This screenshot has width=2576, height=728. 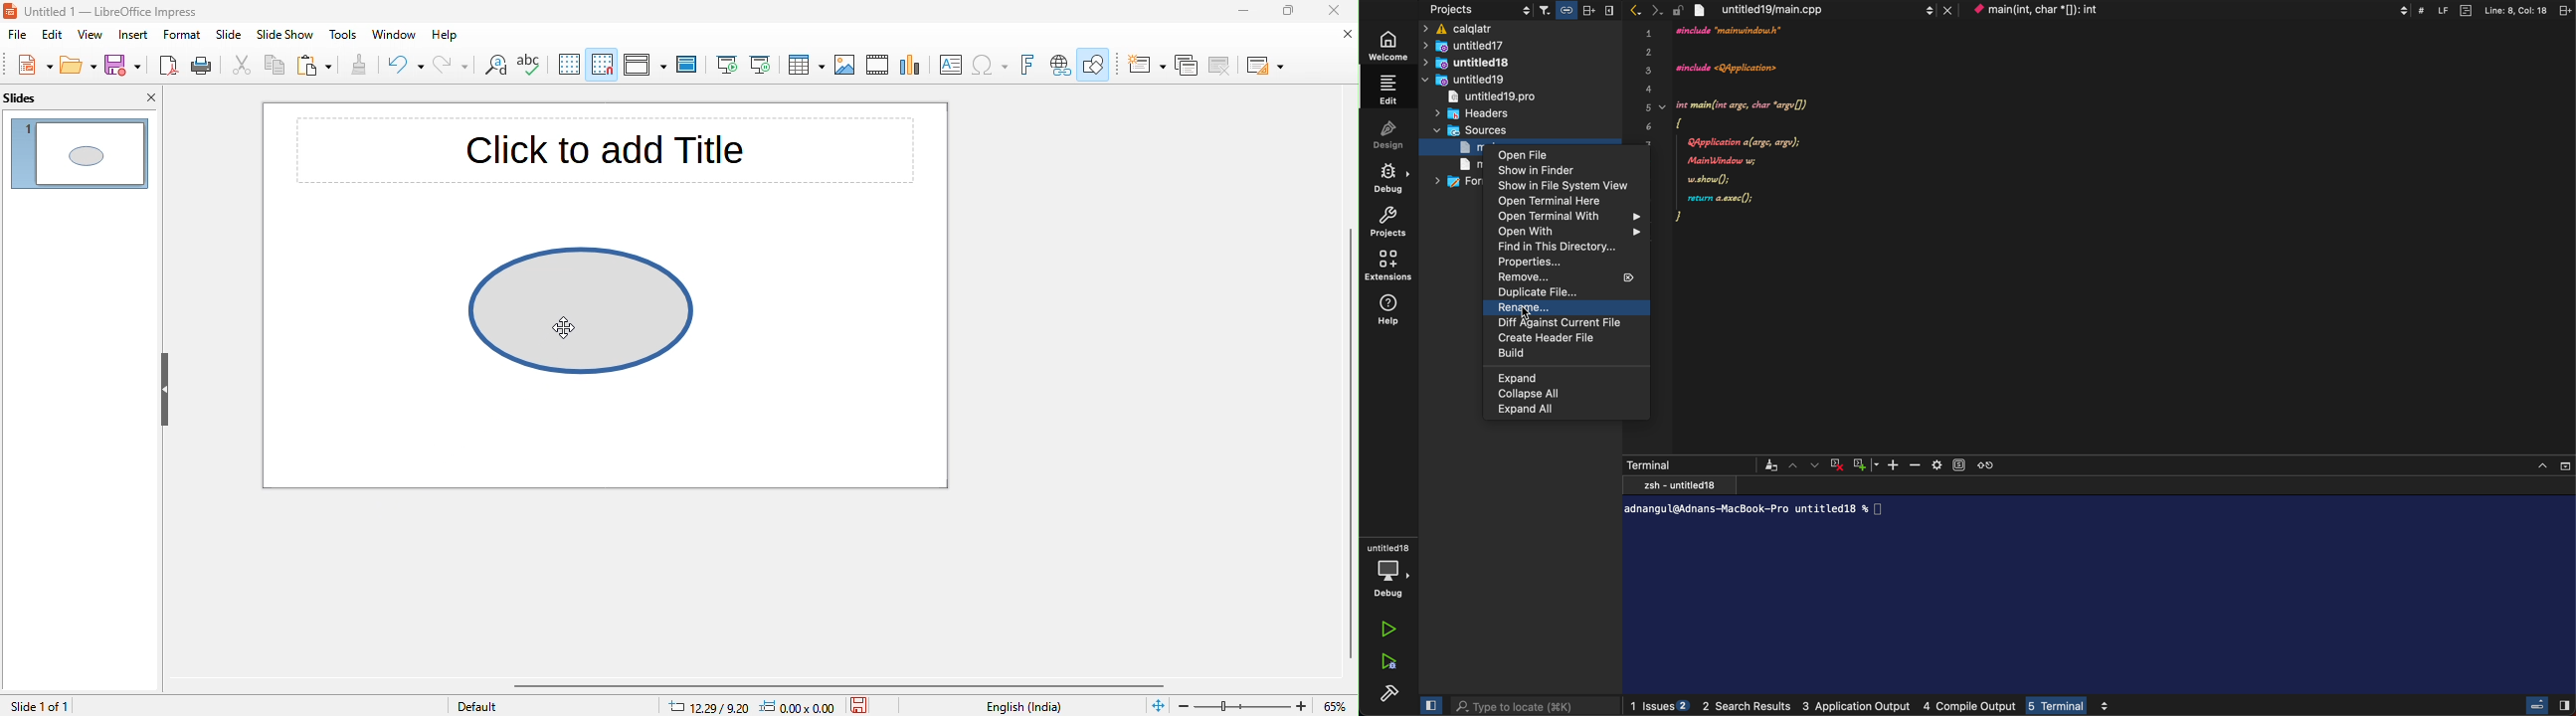 I want to click on arrows, so click(x=1644, y=10).